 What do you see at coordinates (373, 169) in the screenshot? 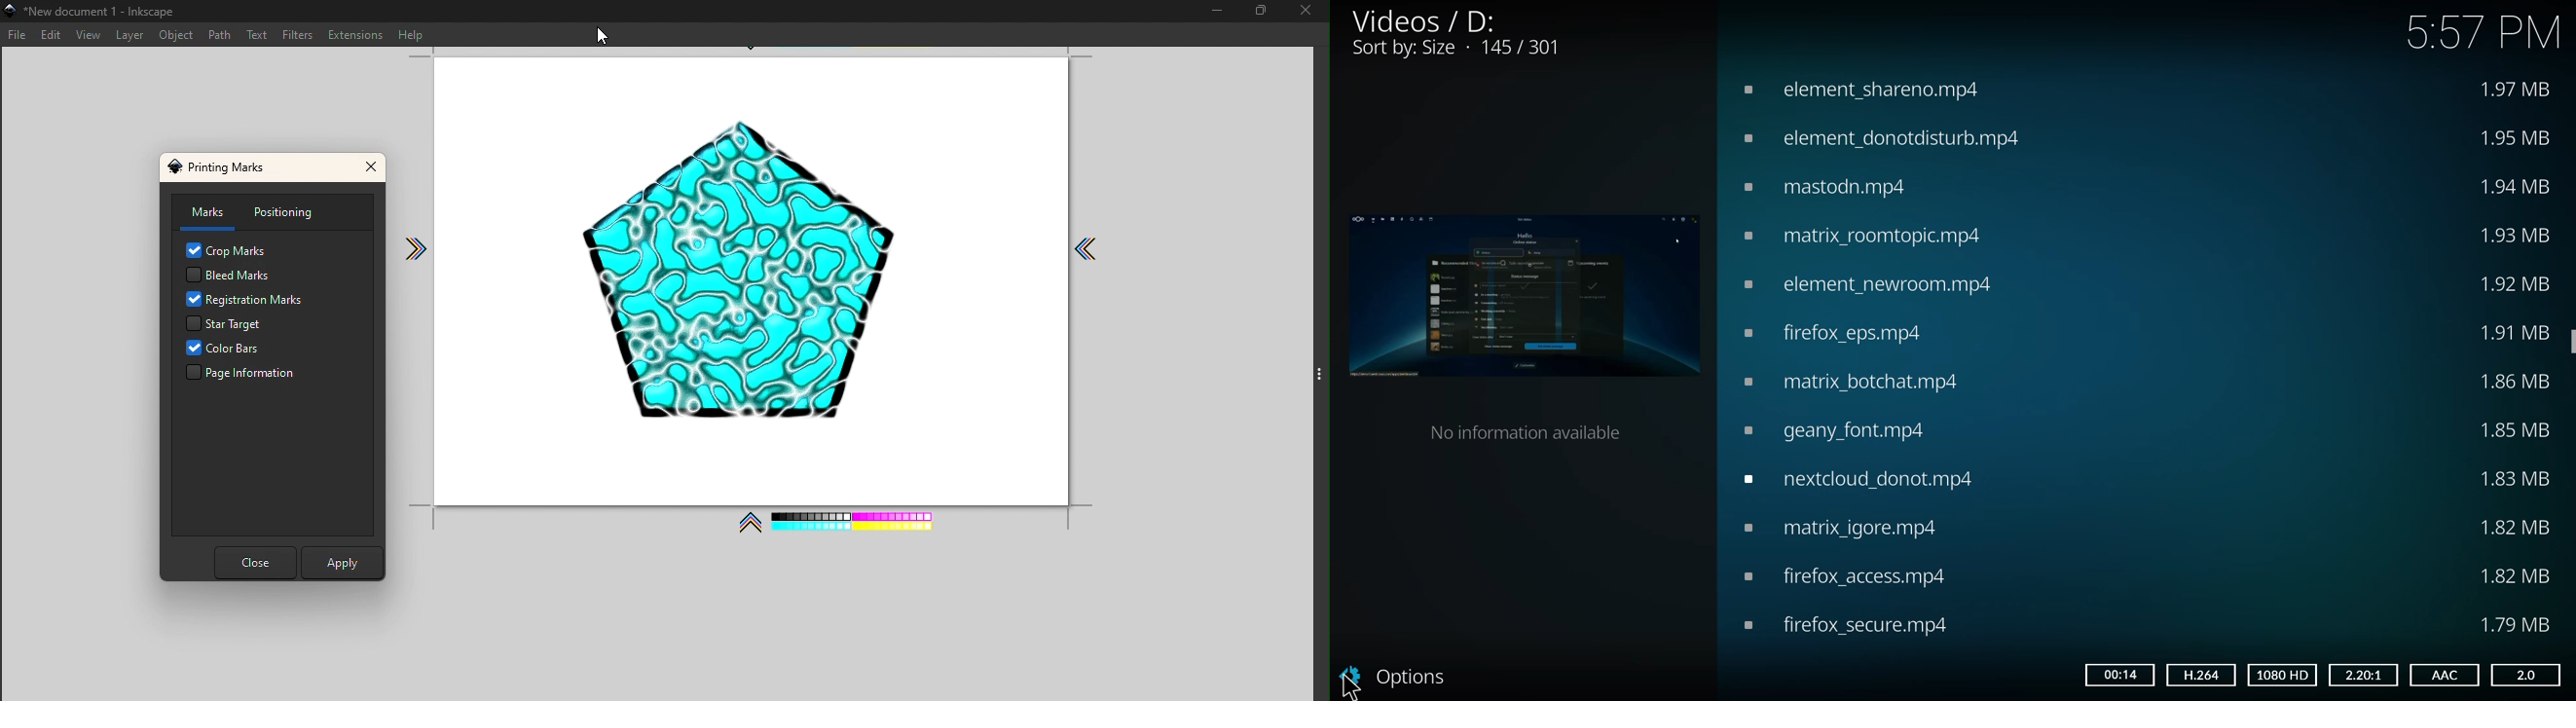
I see `Close` at bounding box center [373, 169].